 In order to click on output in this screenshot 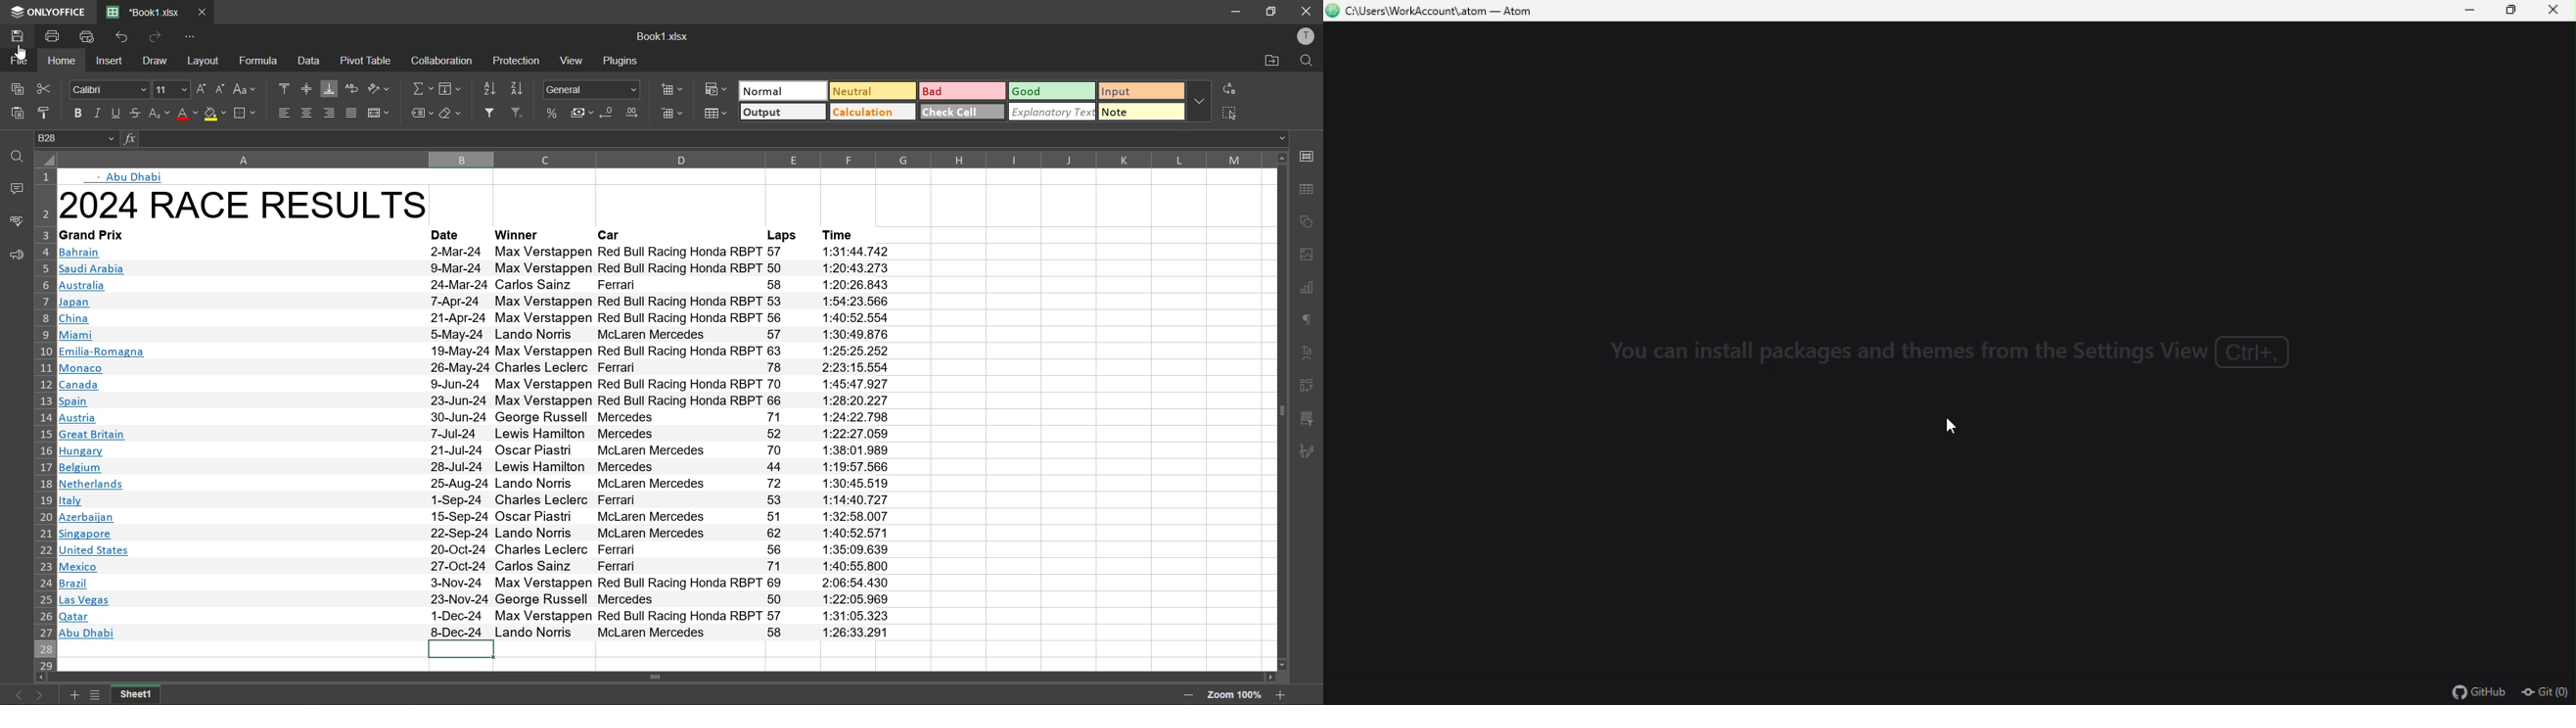, I will do `click(783, 112)`.